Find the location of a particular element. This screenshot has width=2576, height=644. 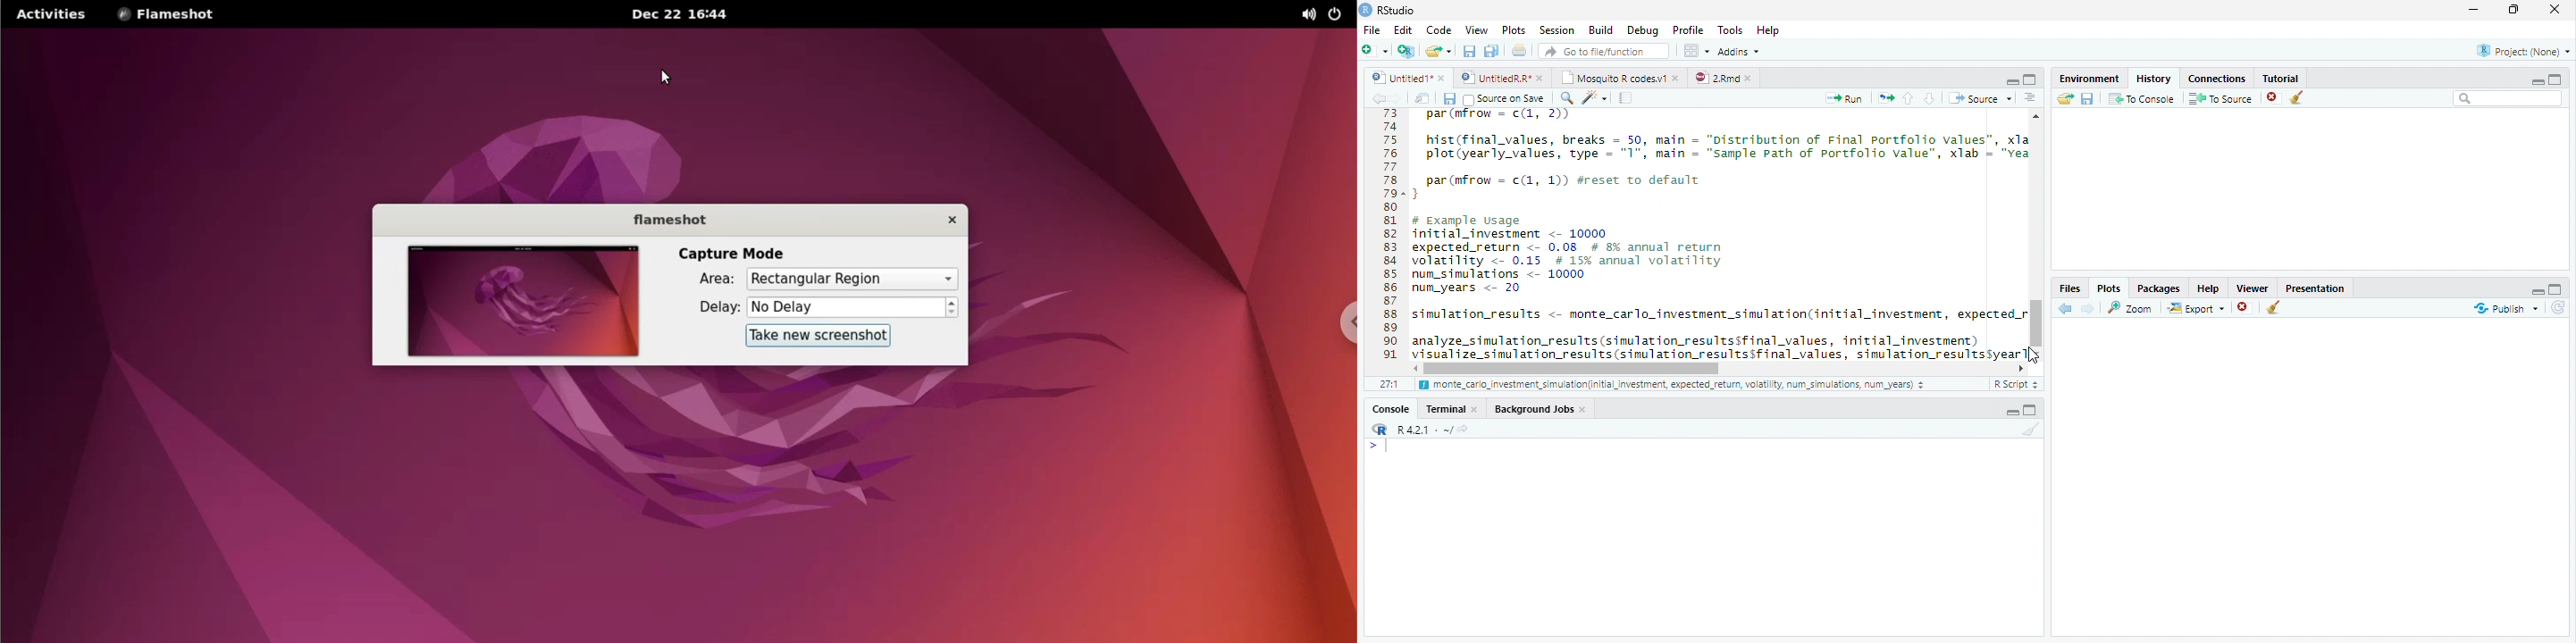

Edit is located at coordinates (1402, 29).